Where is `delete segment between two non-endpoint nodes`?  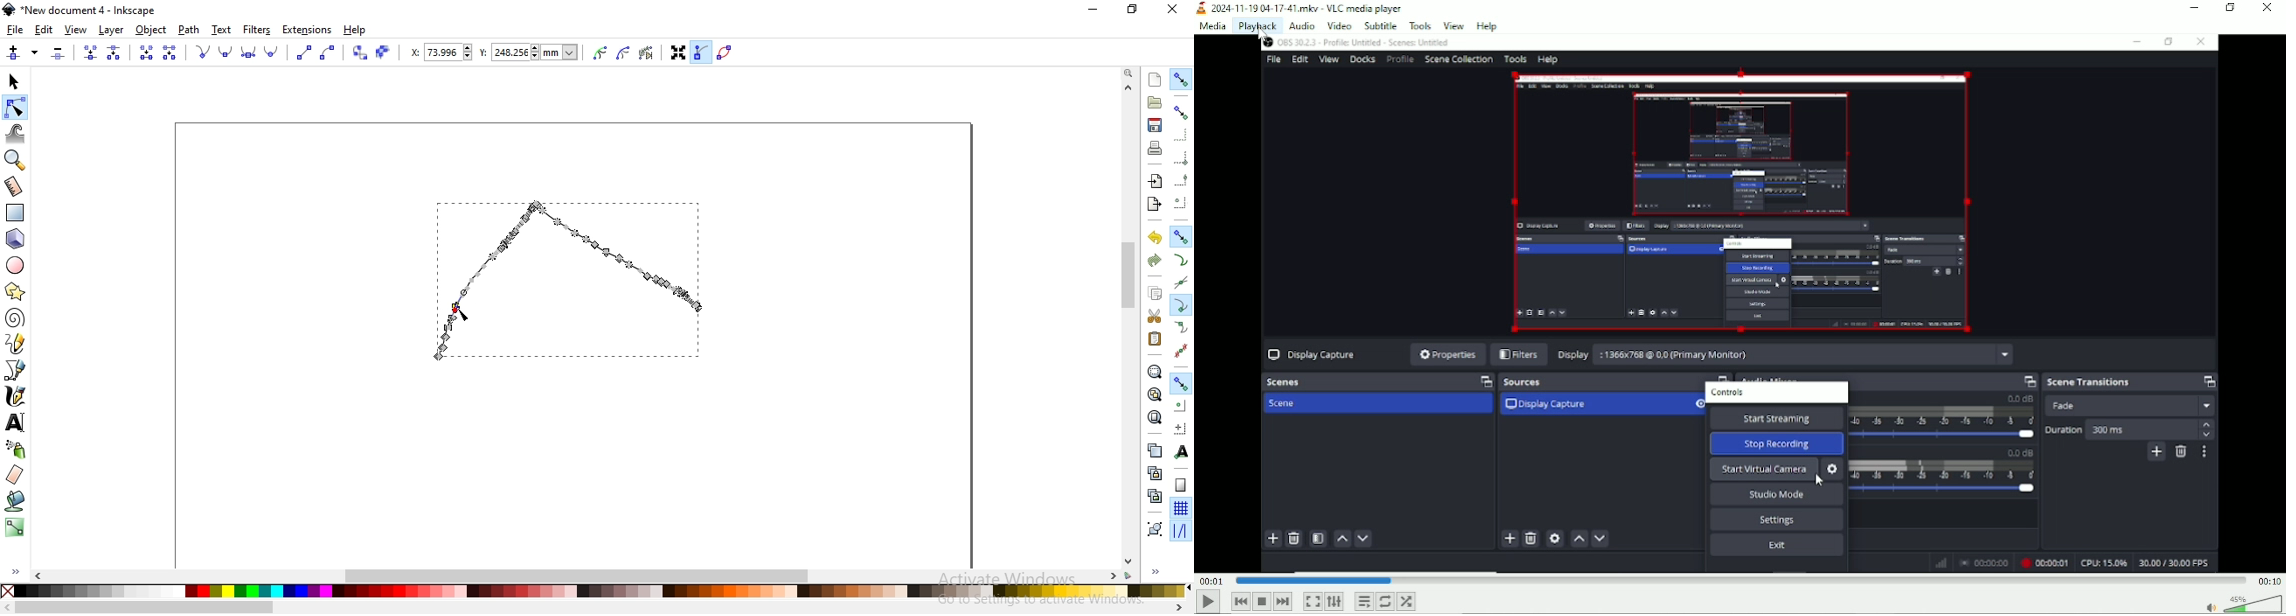 delete segment between two non-endpoint nodes is located at coordinates (171, 52).